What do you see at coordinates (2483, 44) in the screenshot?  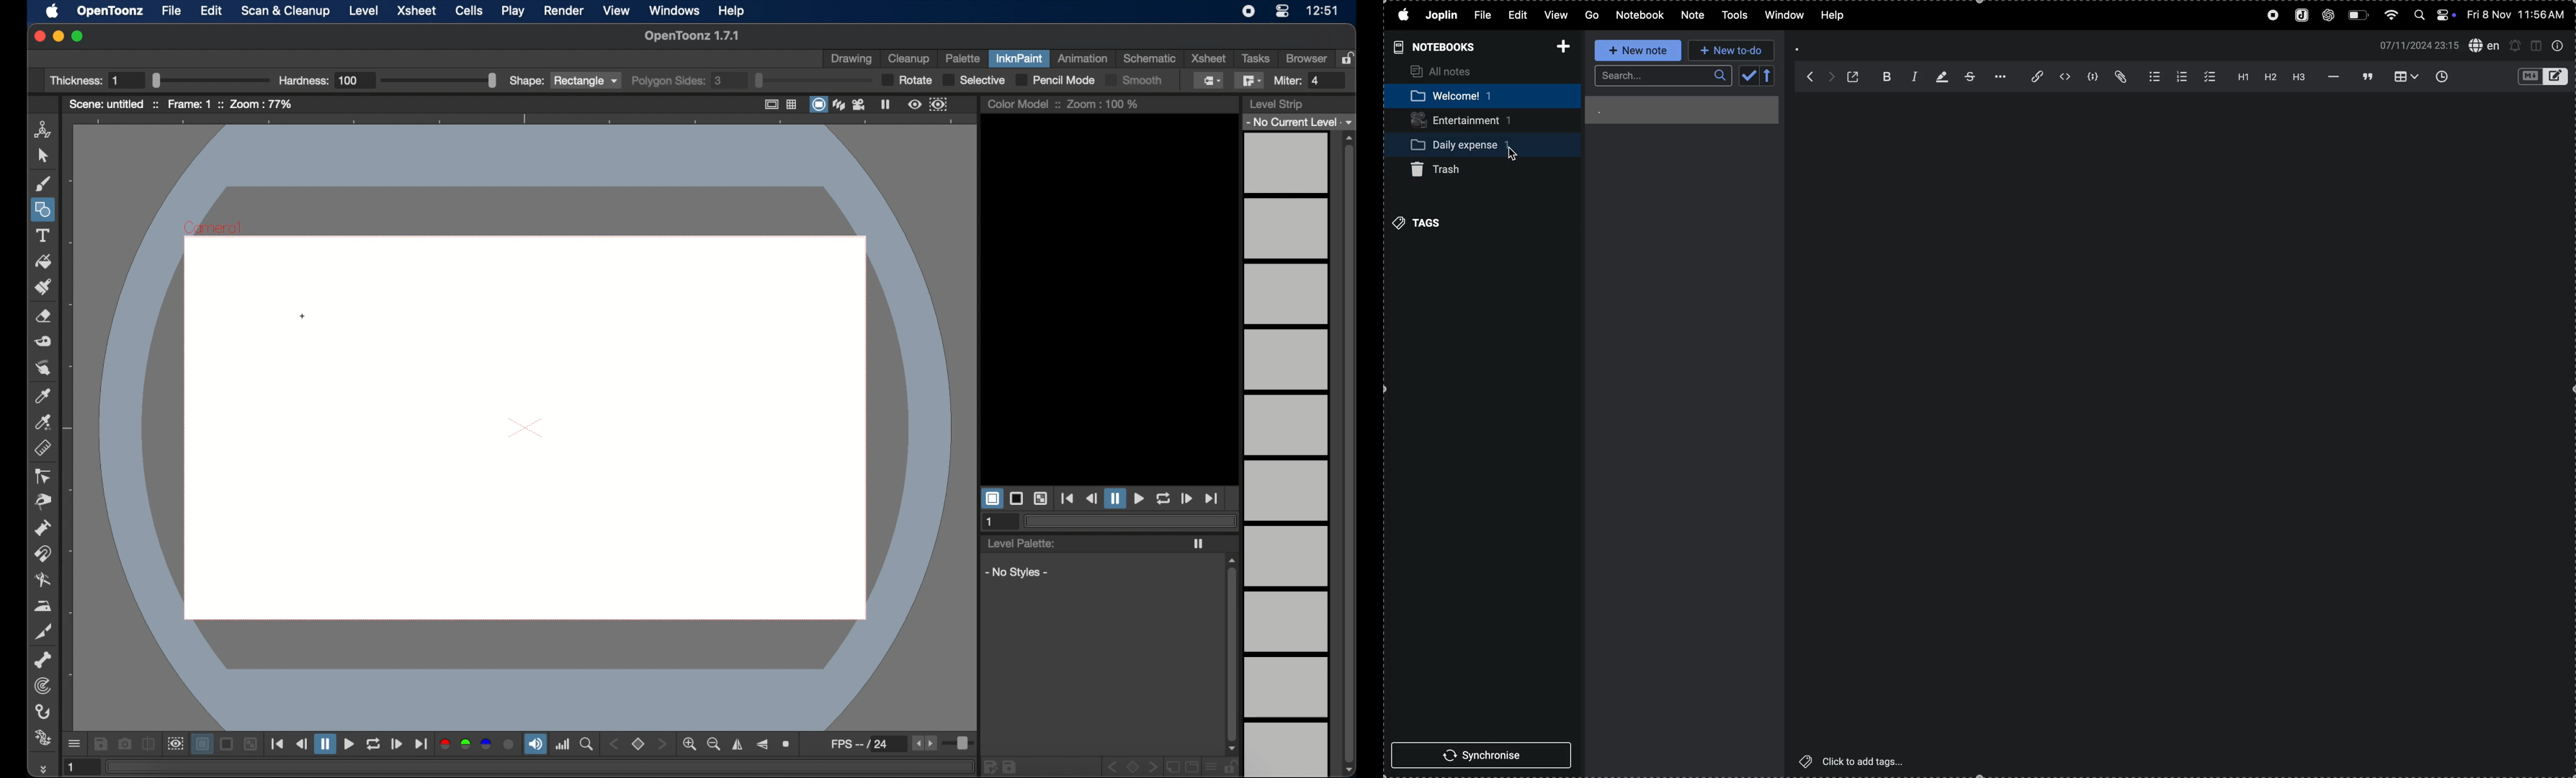 I see `spell check` at bounding box center [2483, 44].